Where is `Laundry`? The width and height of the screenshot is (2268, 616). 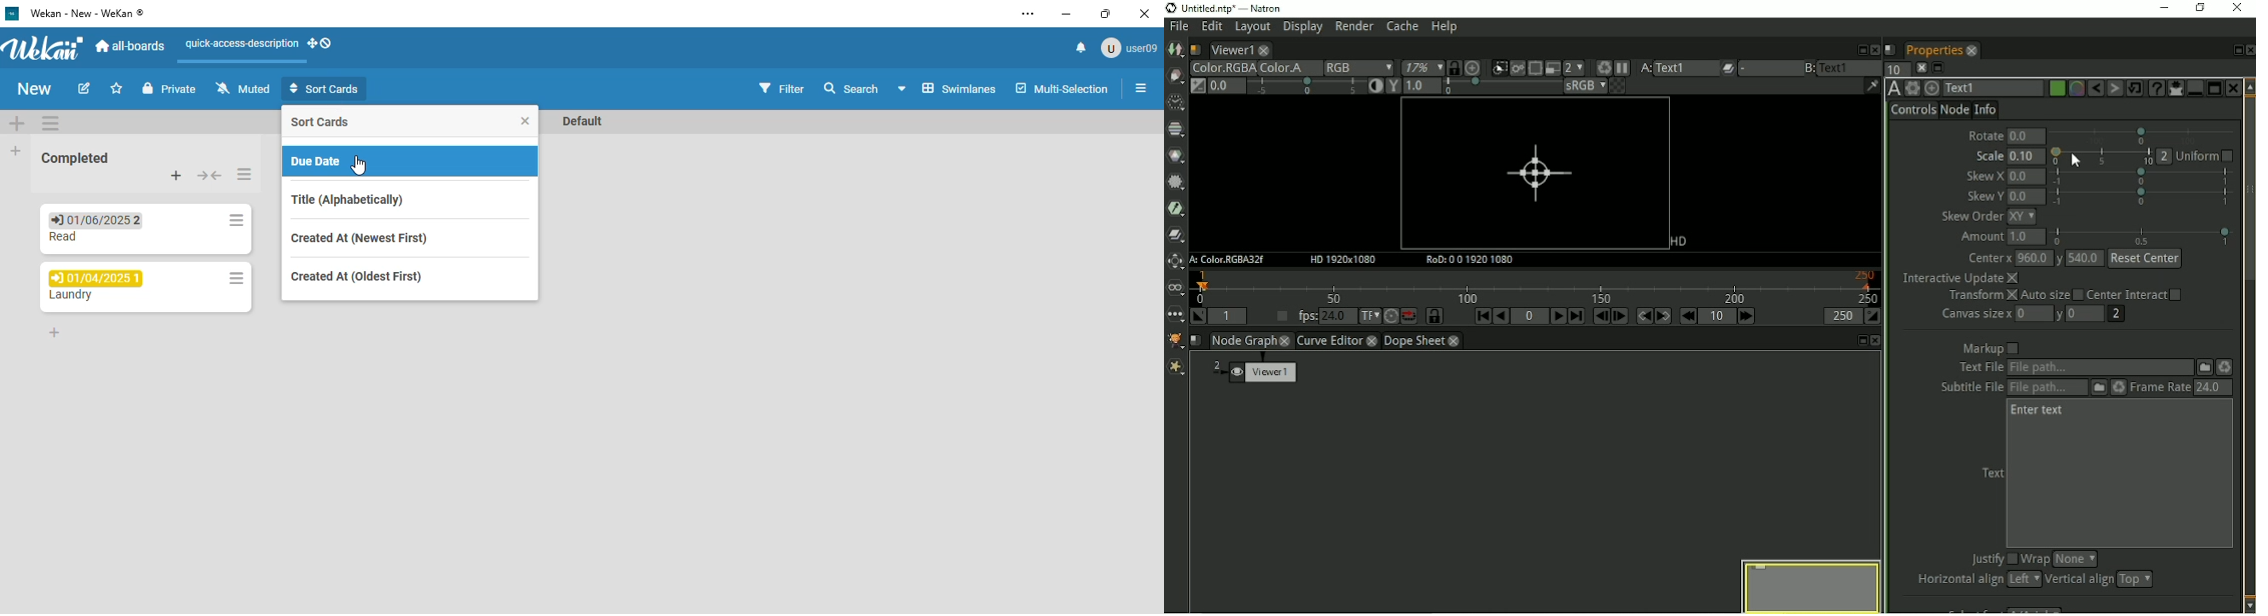 Laundry is located at coordinates (70, 295).